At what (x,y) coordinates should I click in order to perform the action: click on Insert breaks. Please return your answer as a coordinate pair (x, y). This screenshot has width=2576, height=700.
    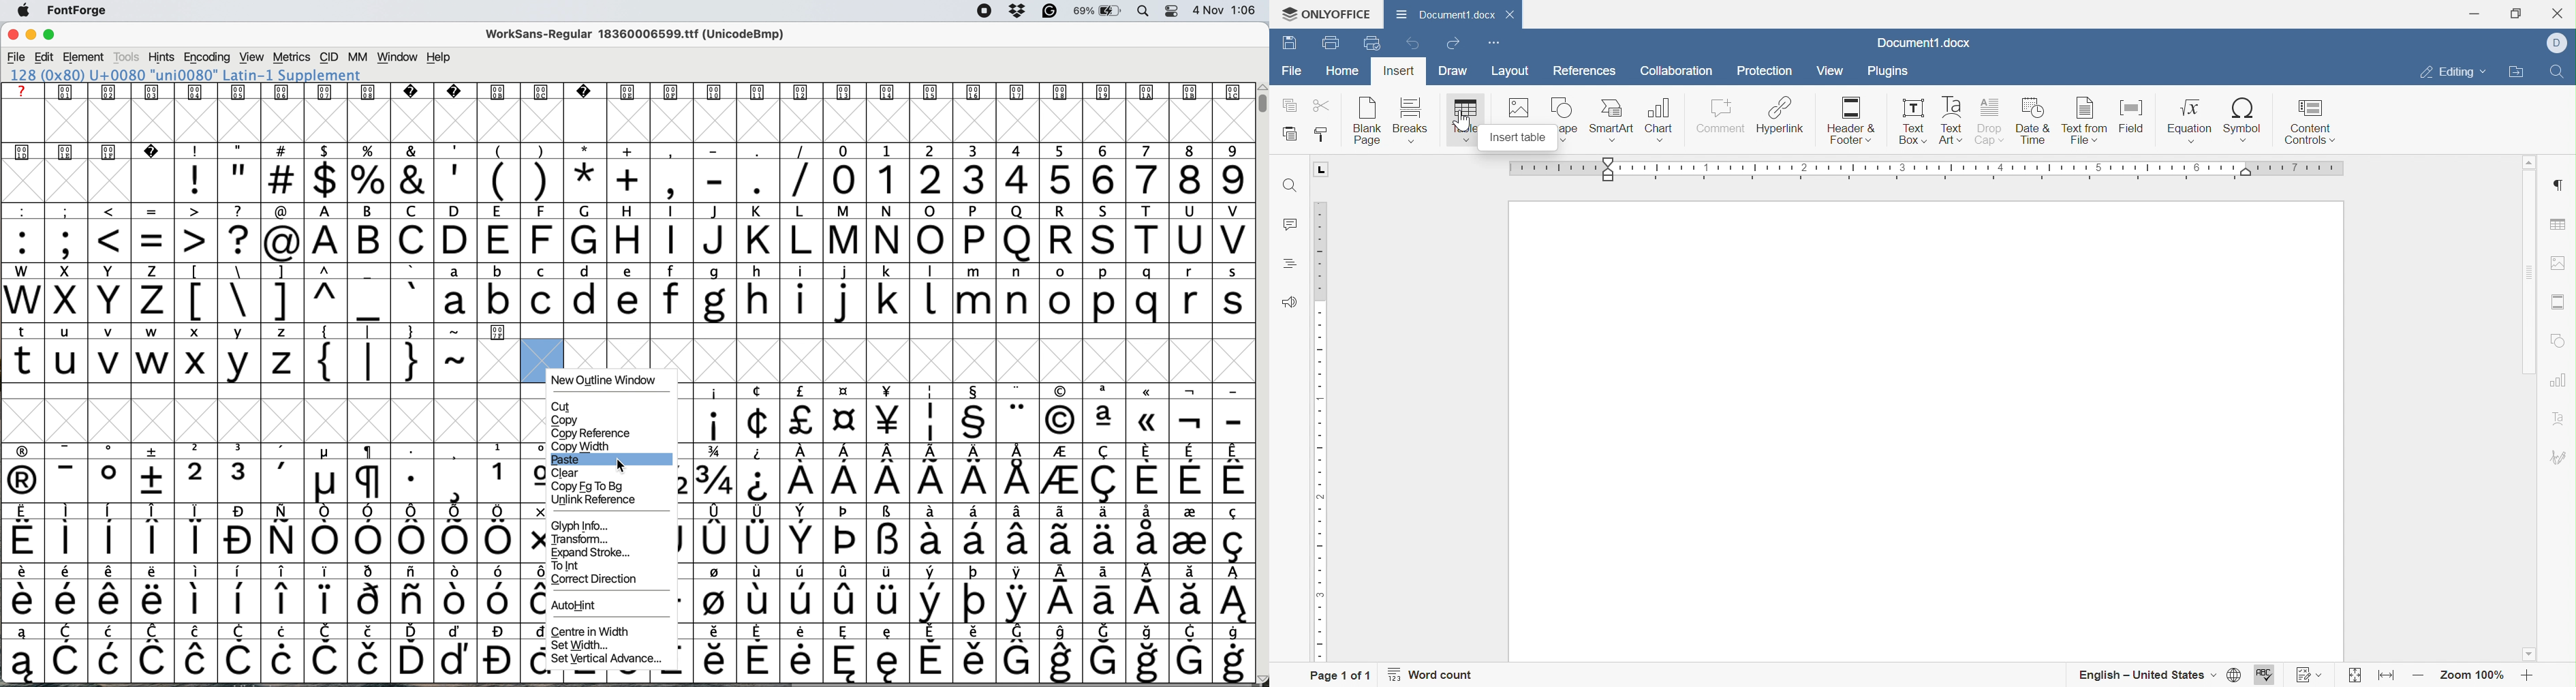
    Looking at the image, I should click on (1410, 121).